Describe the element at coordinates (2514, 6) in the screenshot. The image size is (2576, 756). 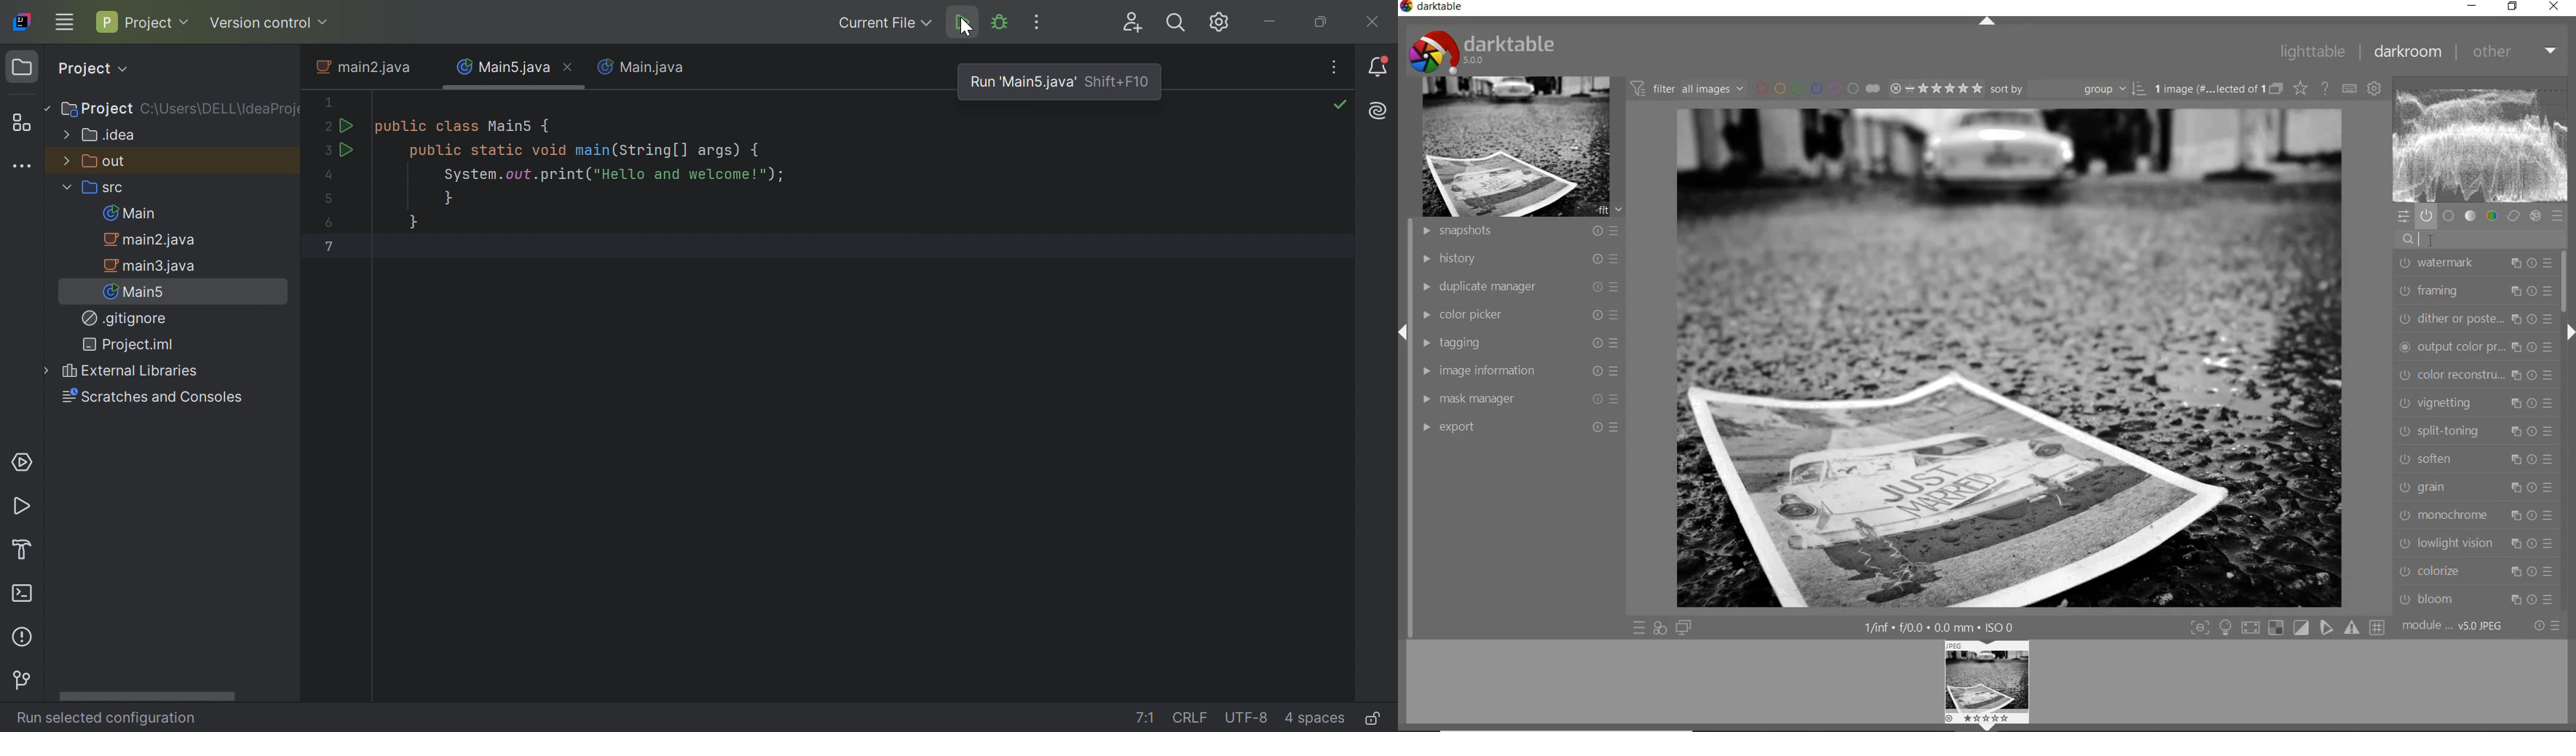
I see `restore` at that location.